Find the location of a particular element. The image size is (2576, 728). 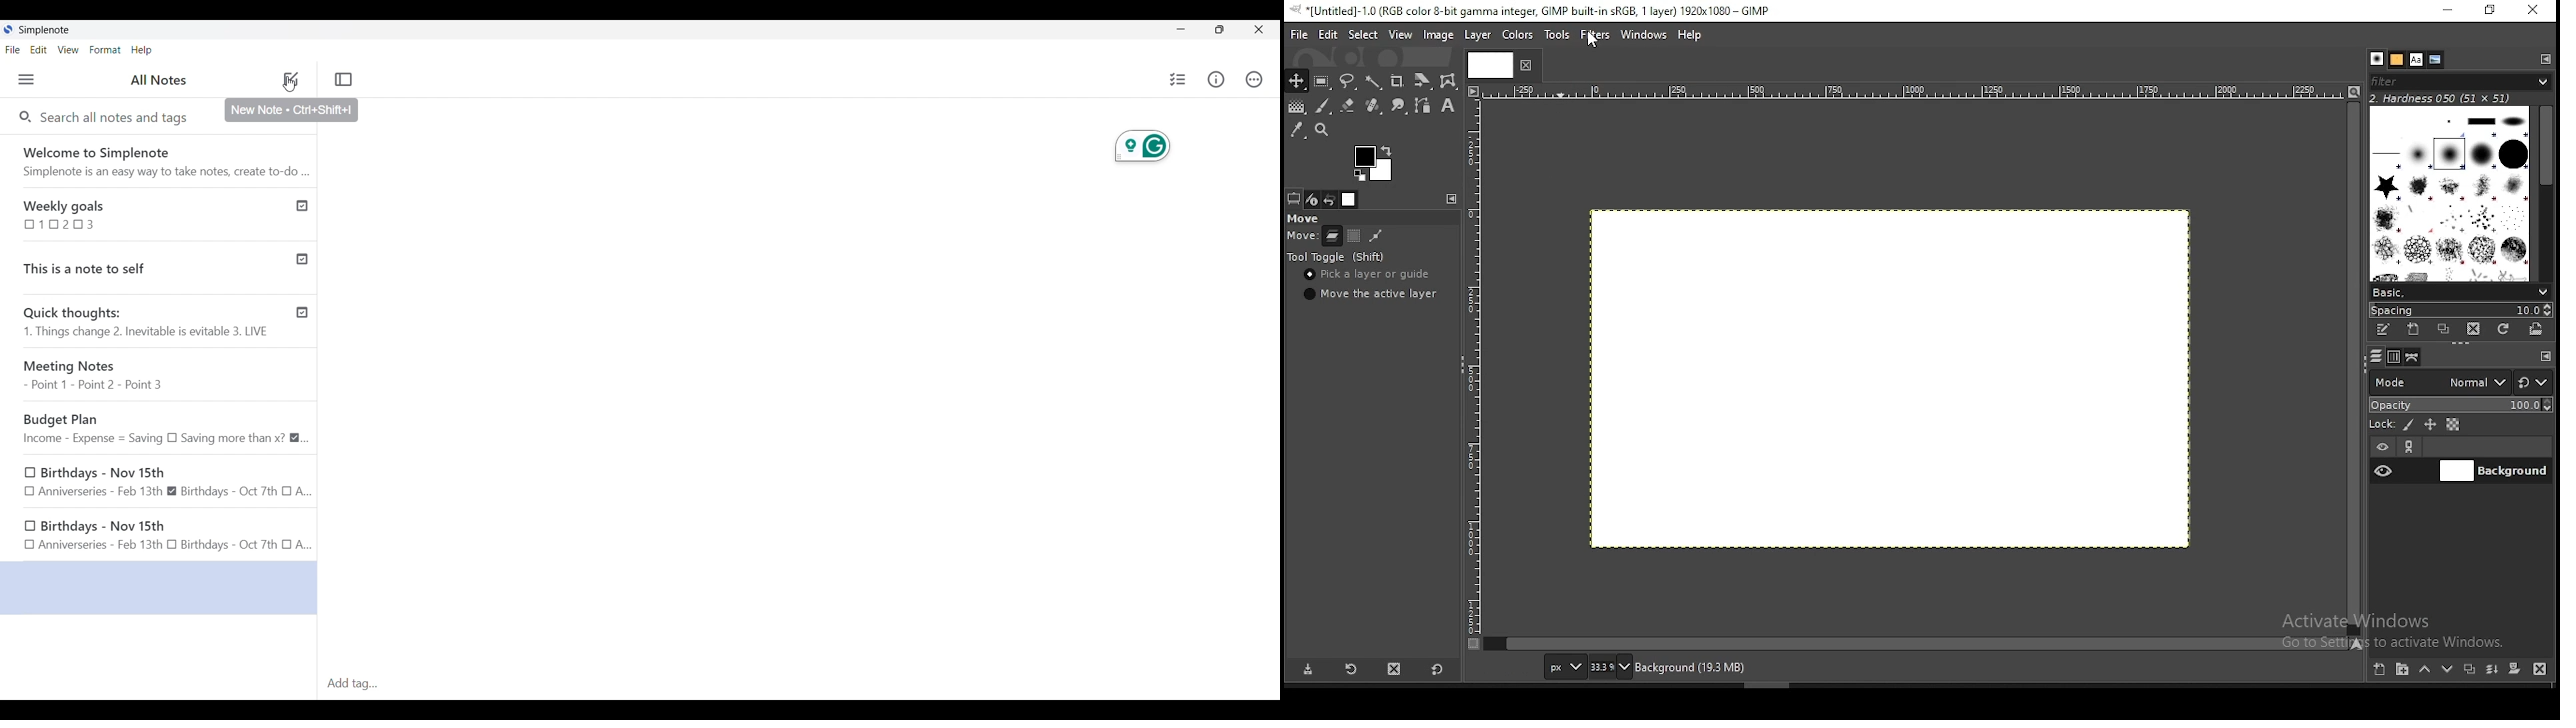

This is a note to self is located at coordinates (142, 265).